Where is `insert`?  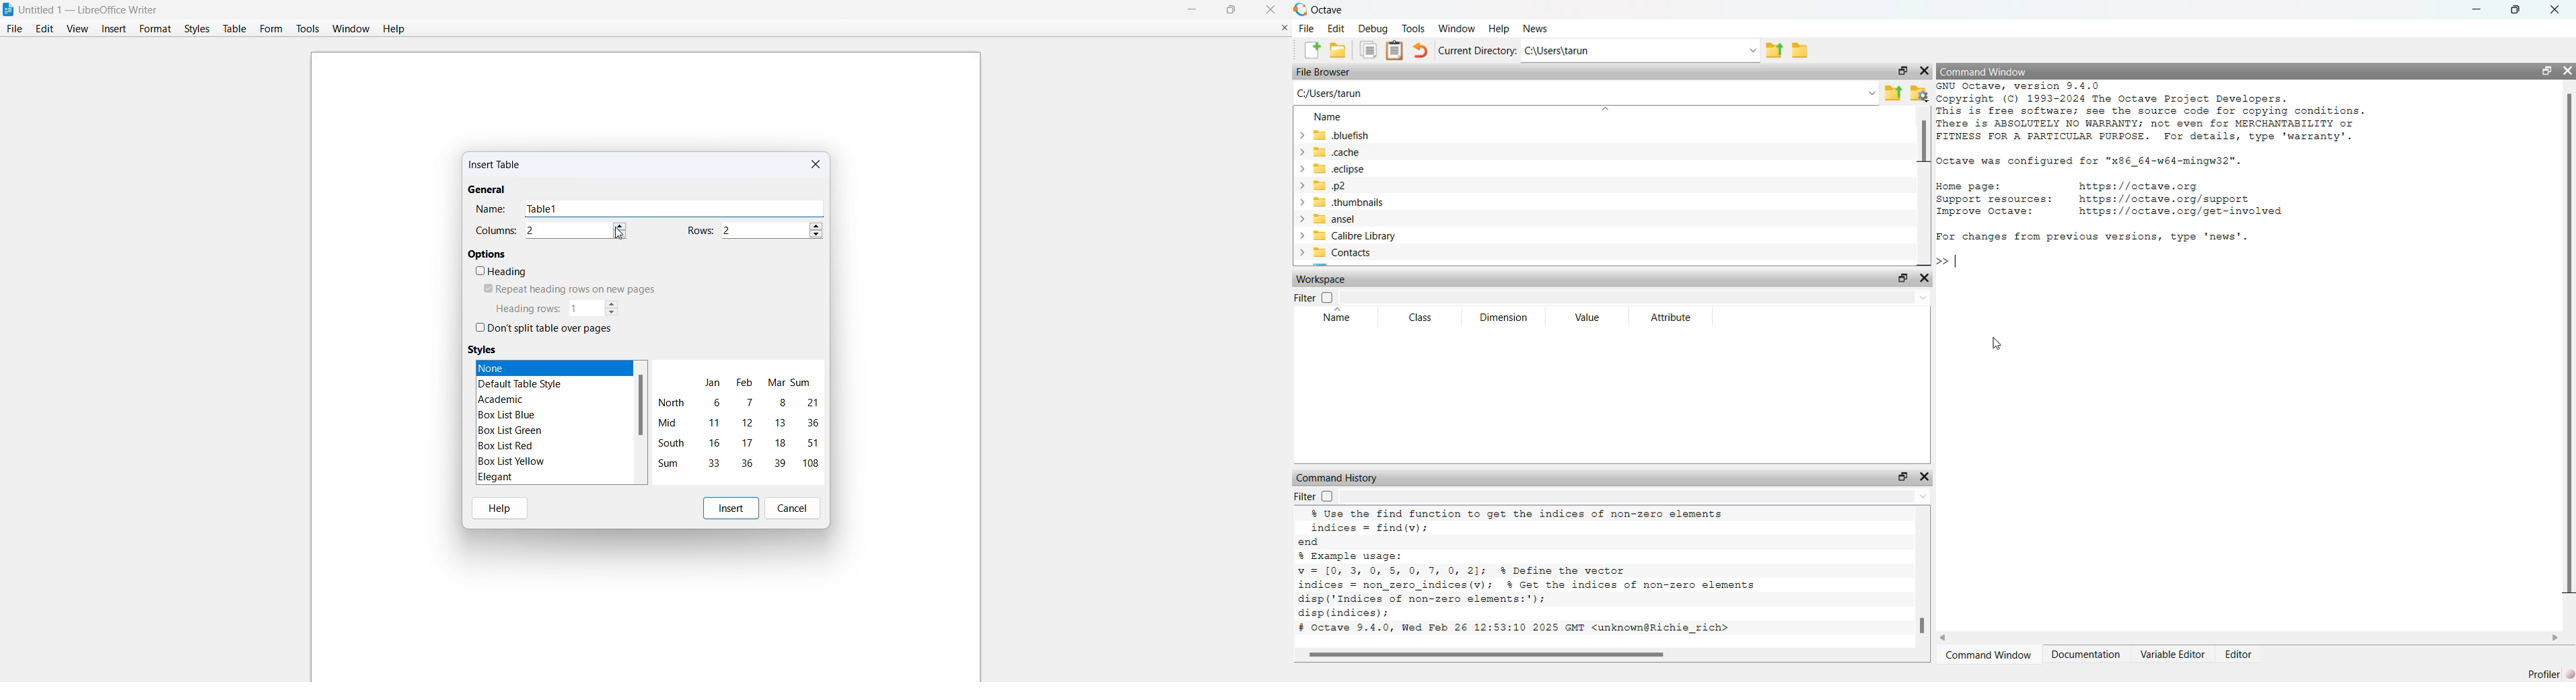 insert is located at coordinates (114, 28).